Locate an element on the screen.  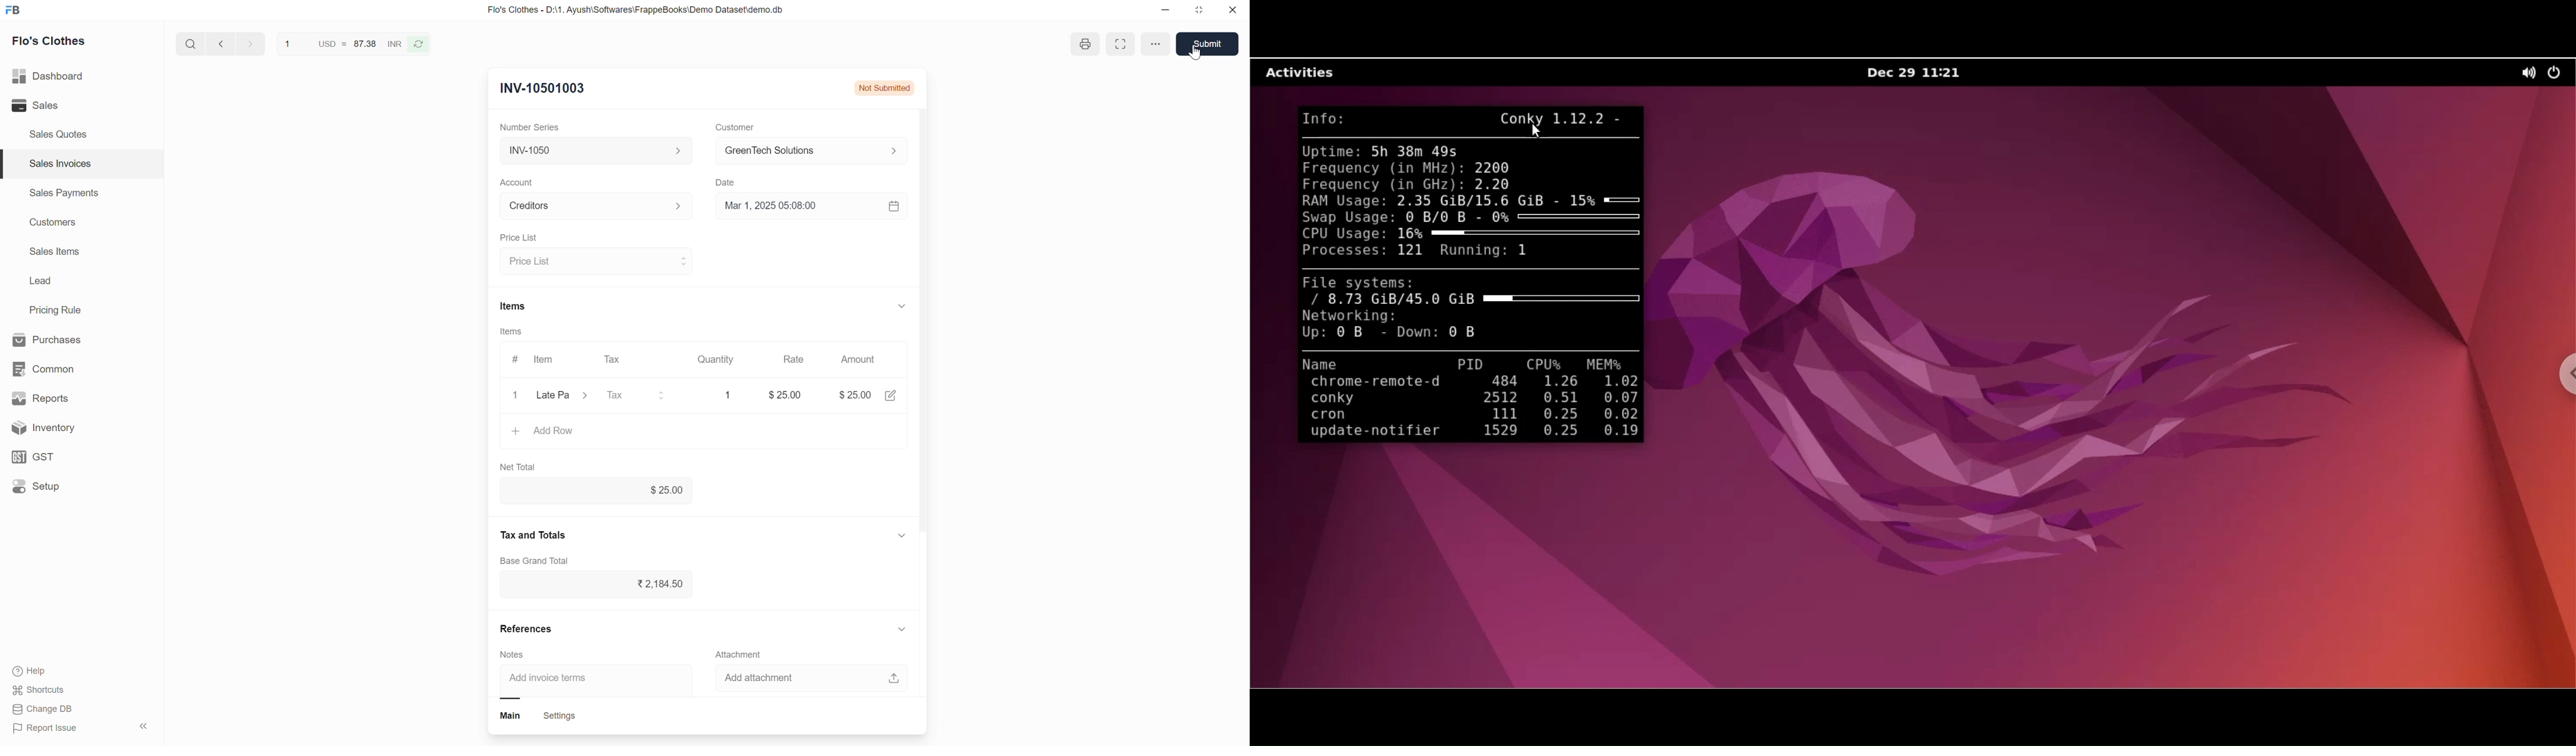
more options is located at coordinates (1153, 42).